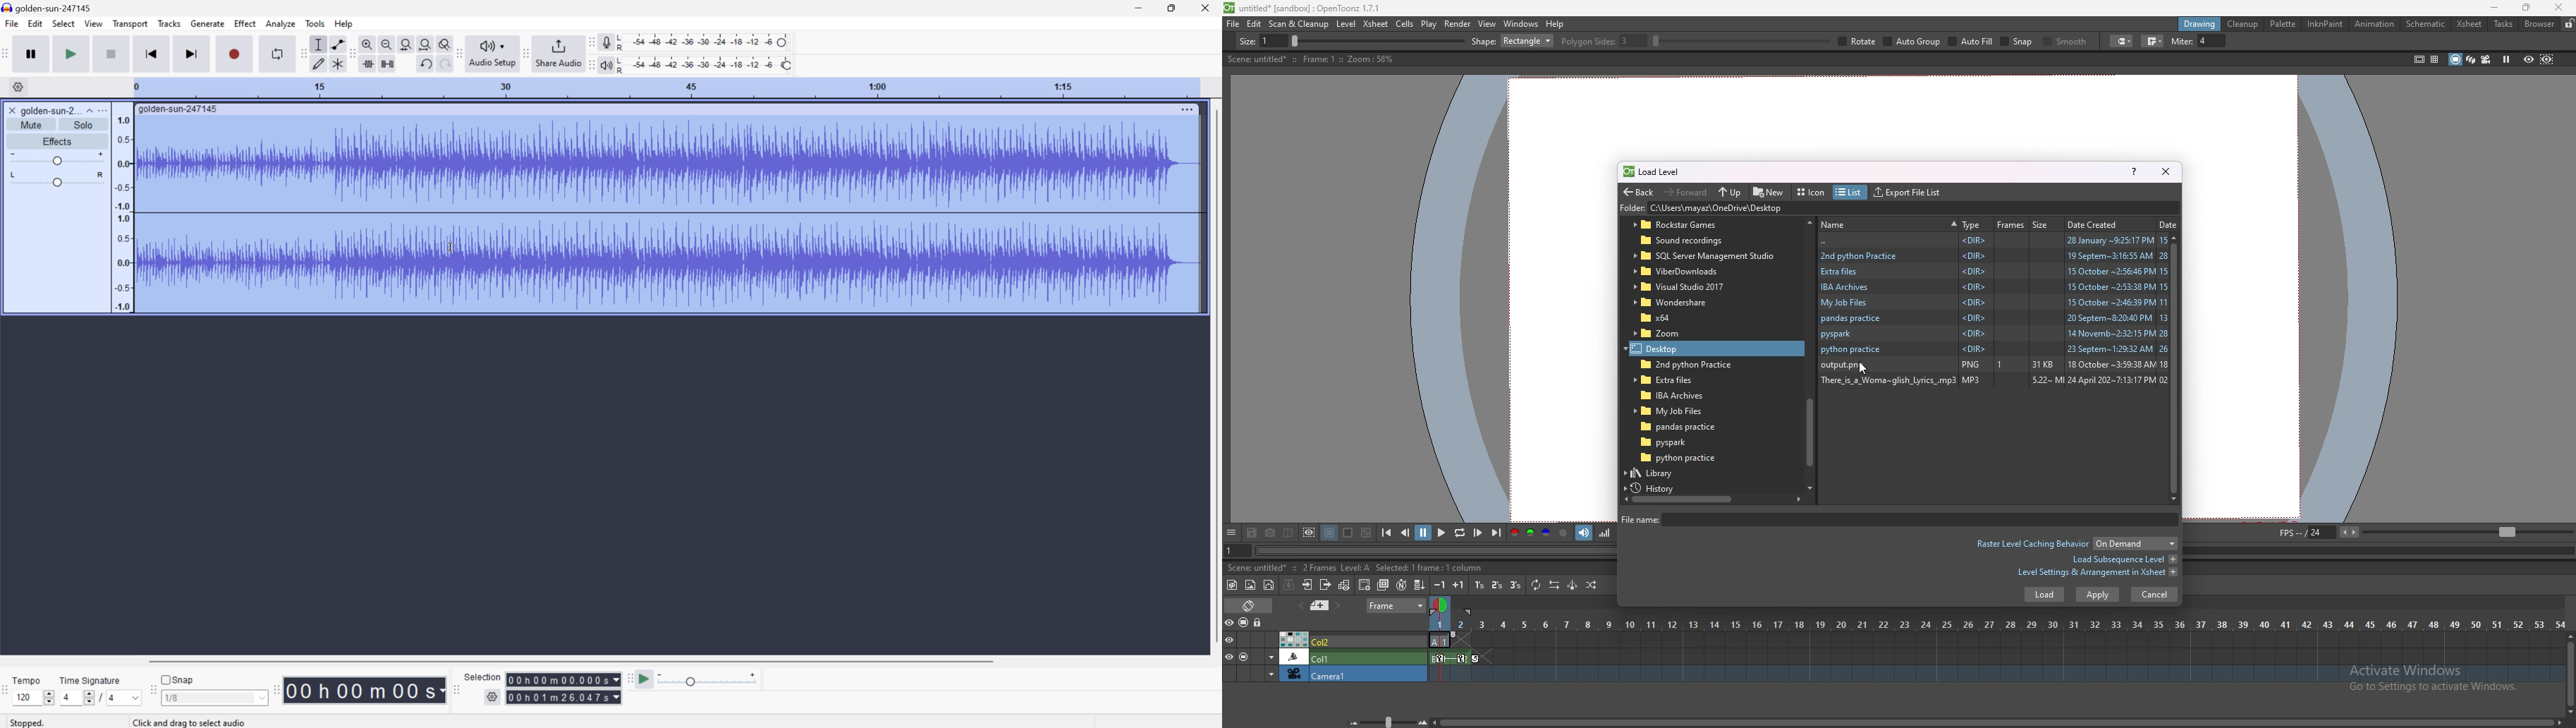 This screenshot has width=2576, height=728. I want to click on Edit, so click(35, 23).